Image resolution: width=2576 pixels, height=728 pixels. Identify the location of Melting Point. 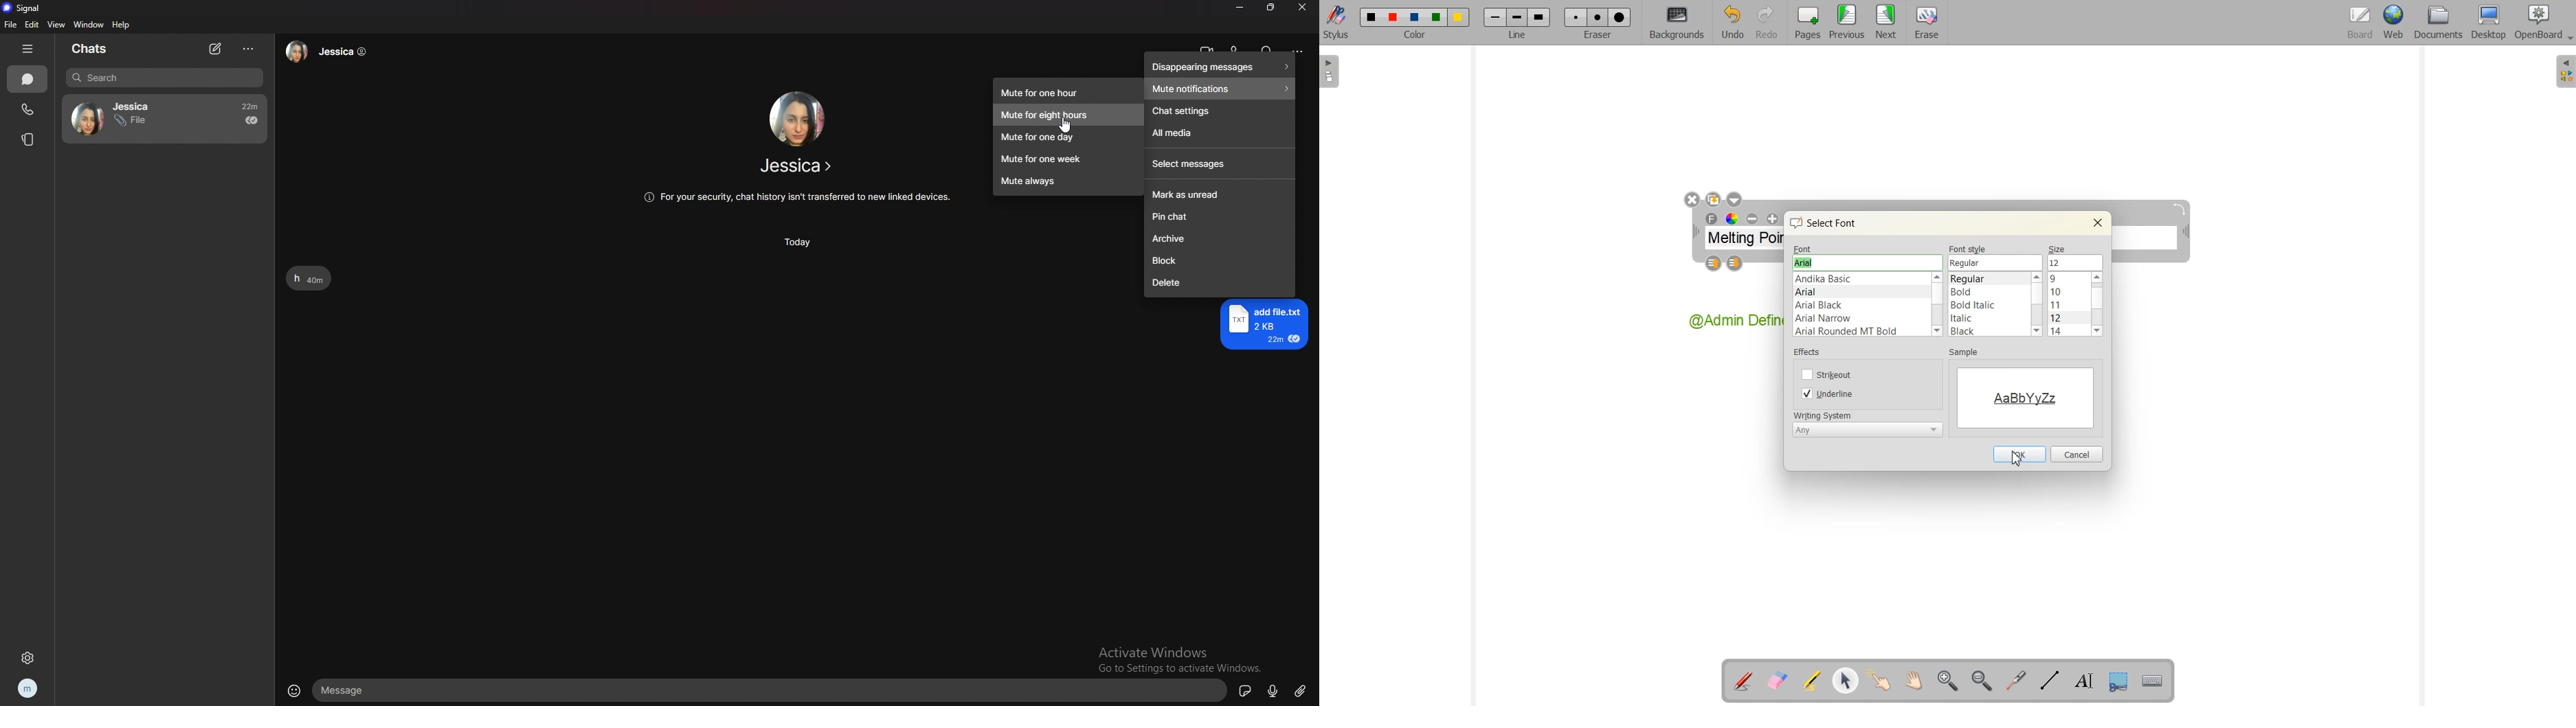
(1745, 240).